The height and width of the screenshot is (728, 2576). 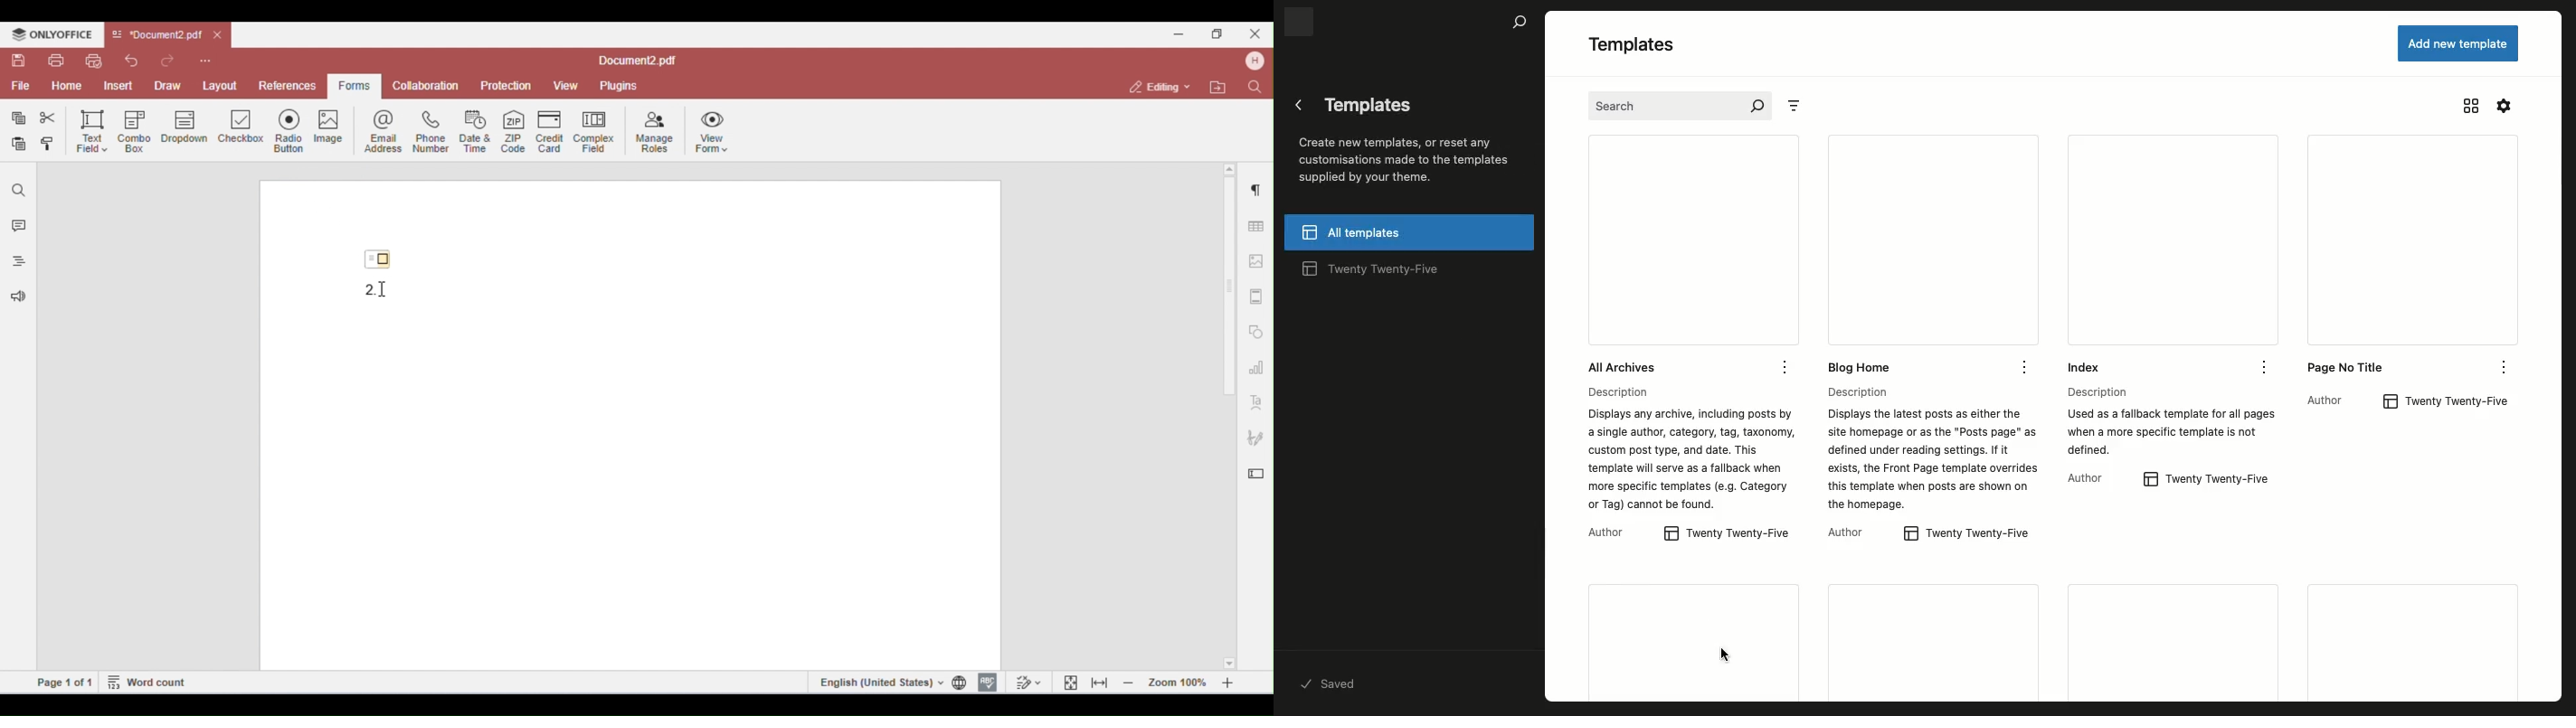 What do you see at coordinates (1374, 270) in the screenshot?
I see `2025` at bounding box center [1374, 270].